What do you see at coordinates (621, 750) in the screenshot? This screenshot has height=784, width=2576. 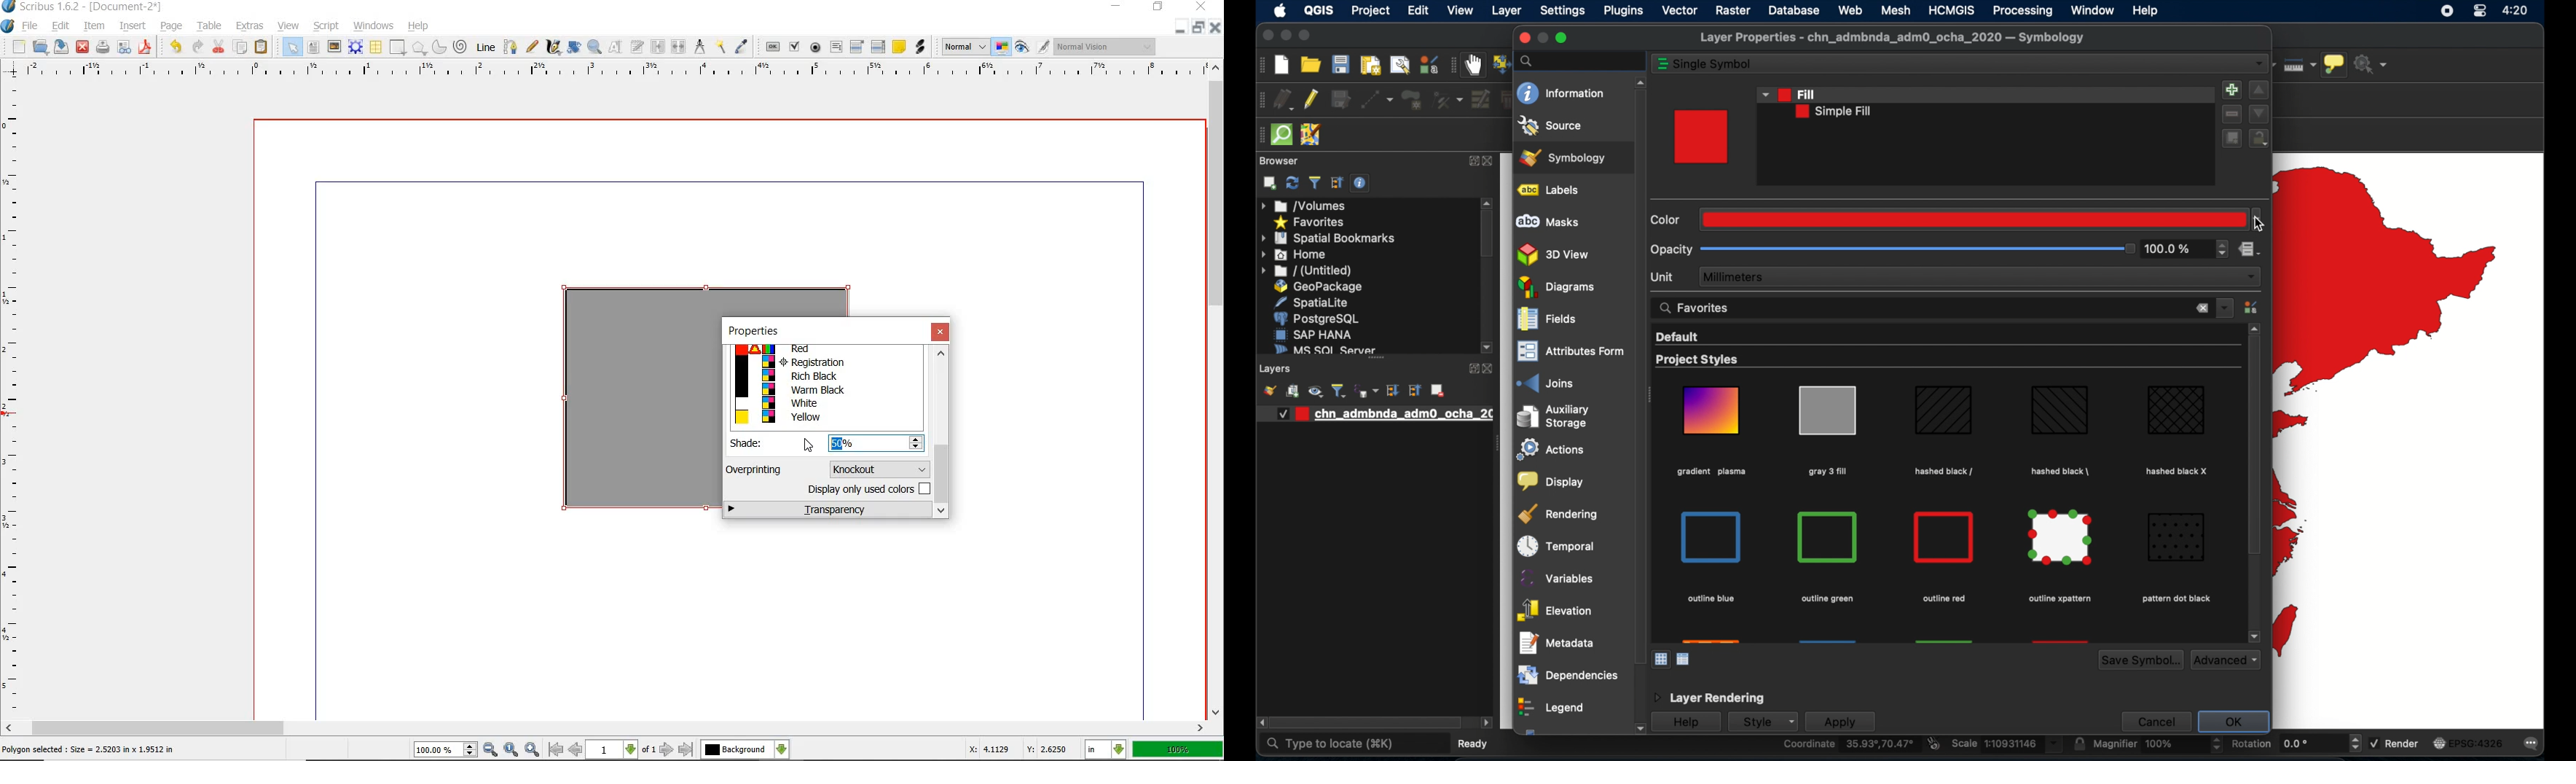 I see `select current page` at bounding box center [621, 750].